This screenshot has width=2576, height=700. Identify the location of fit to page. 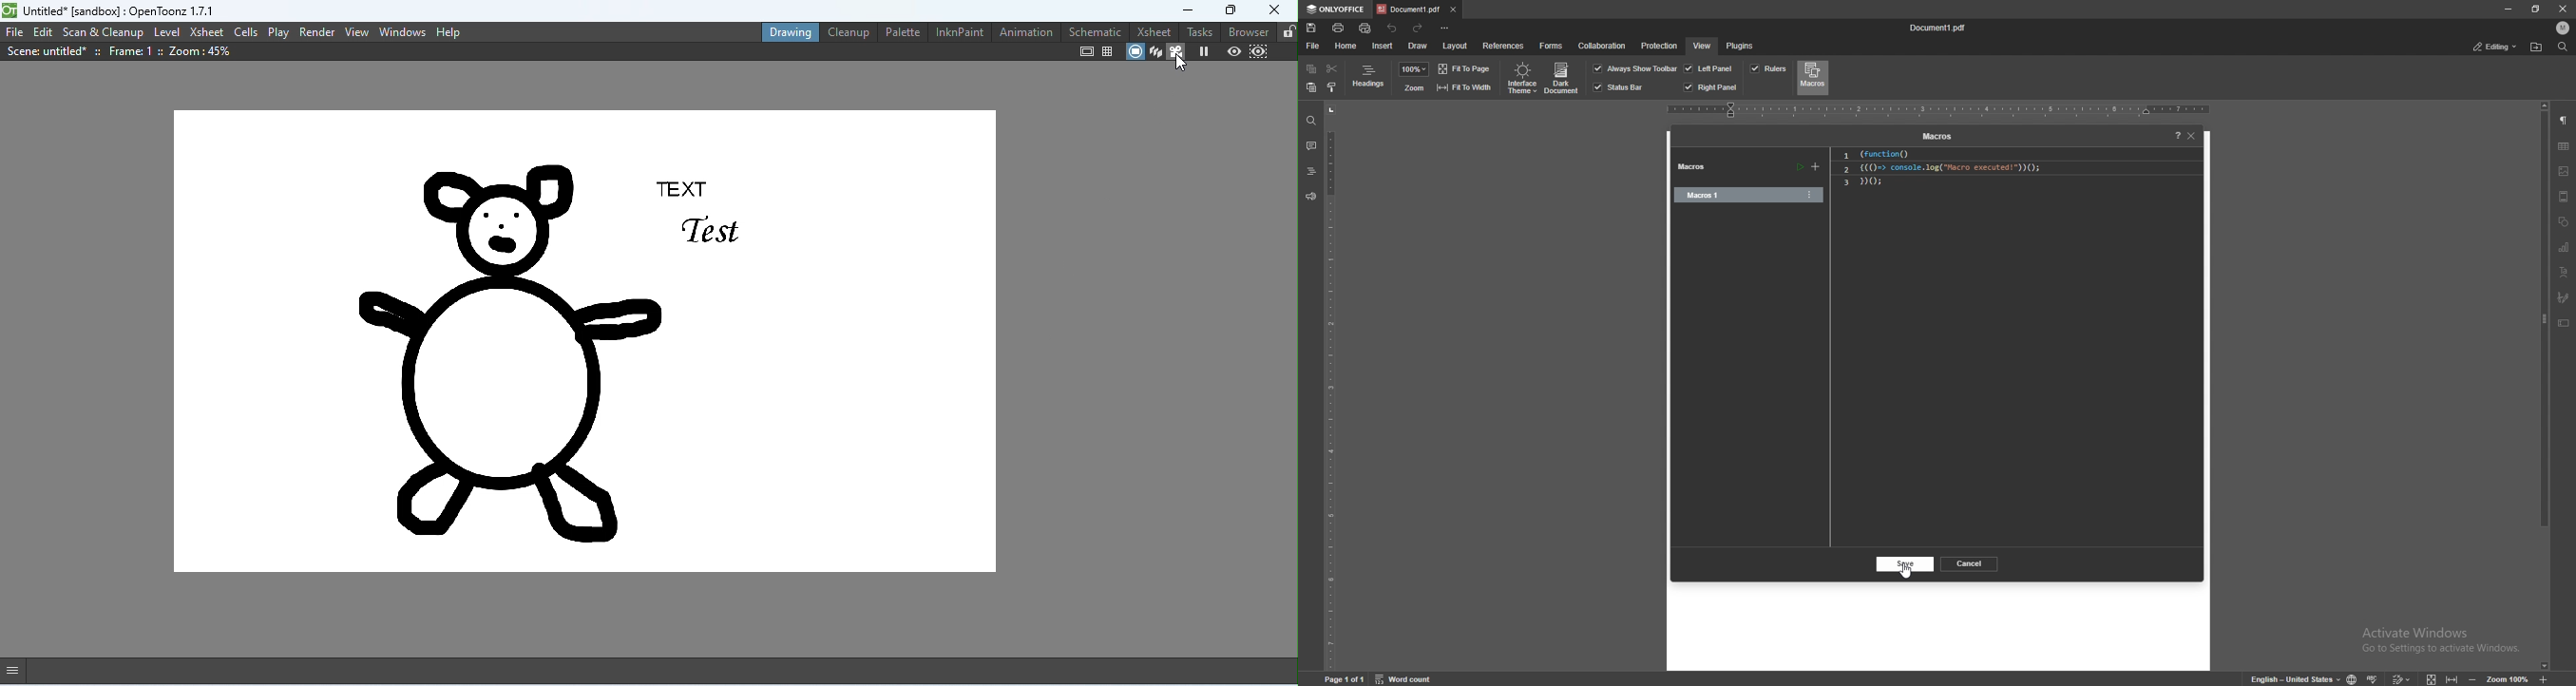
(1466, 69).